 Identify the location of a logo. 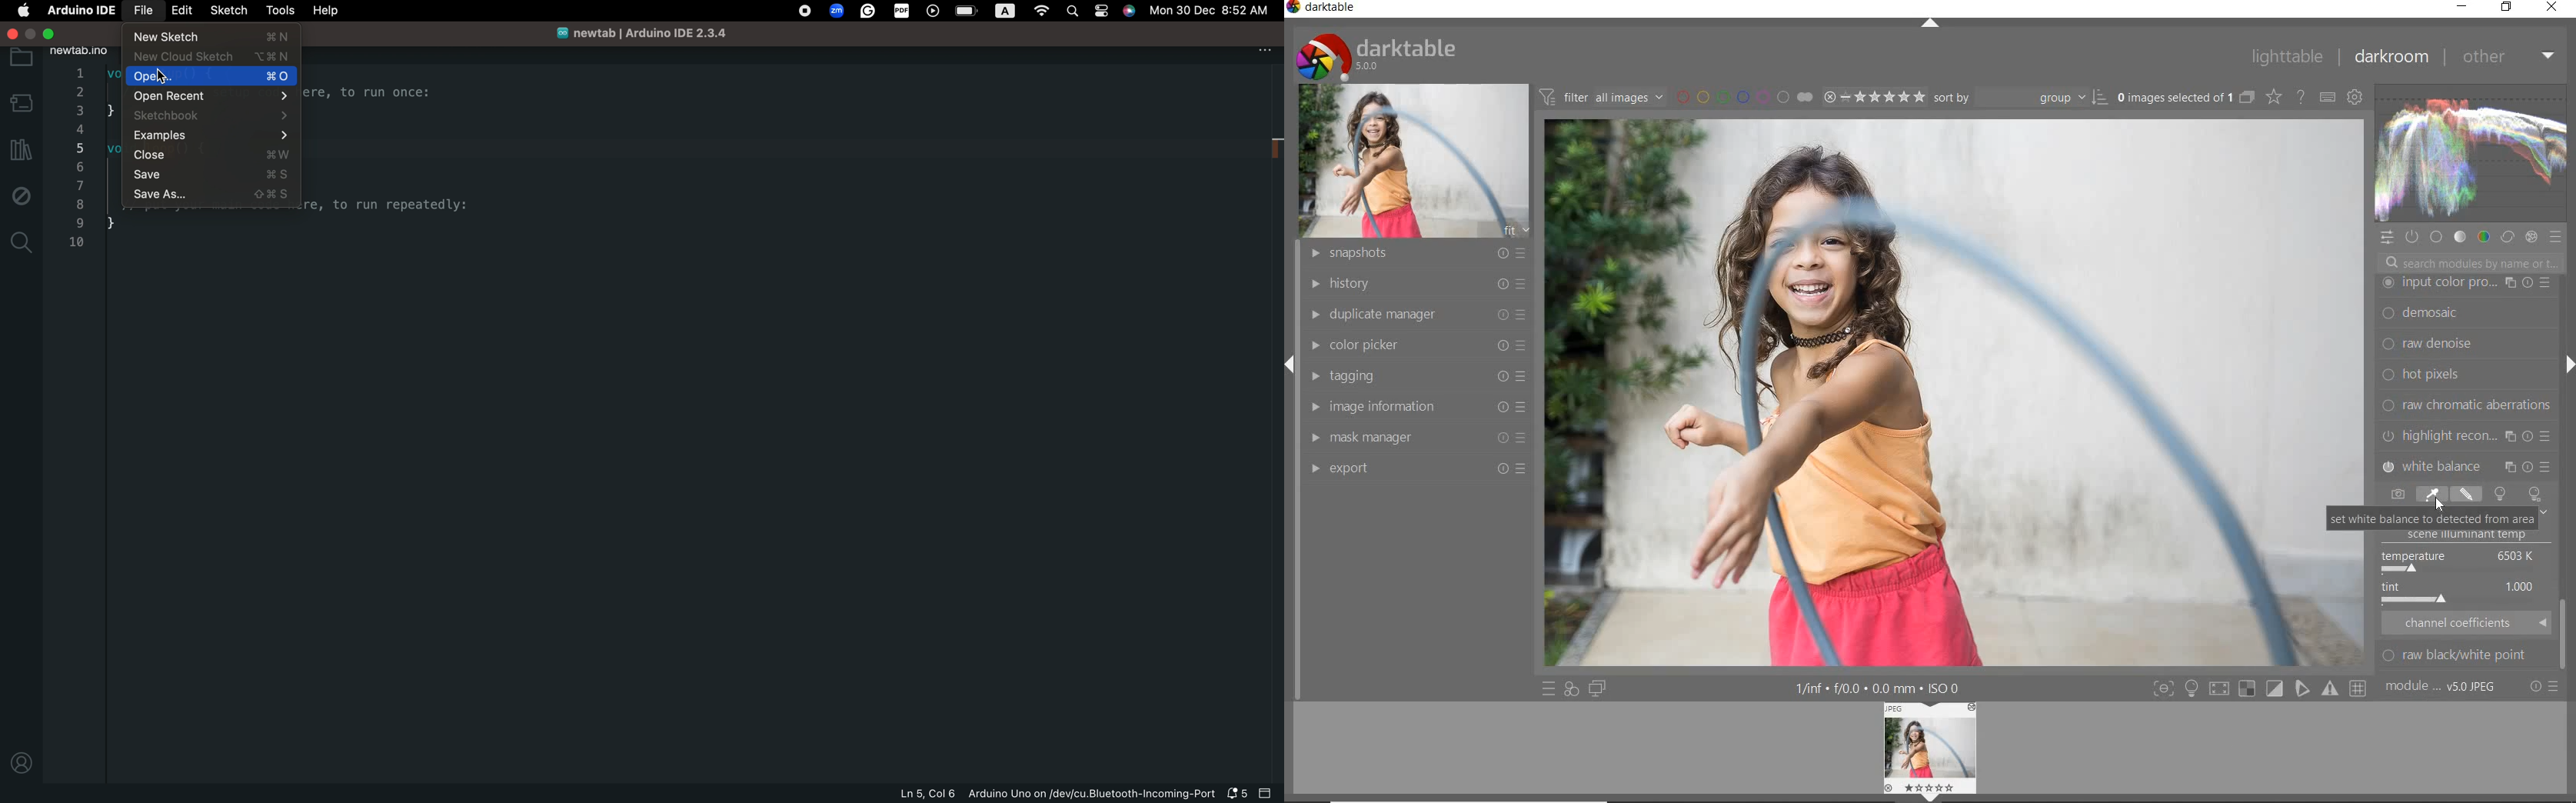
(1006, 11).